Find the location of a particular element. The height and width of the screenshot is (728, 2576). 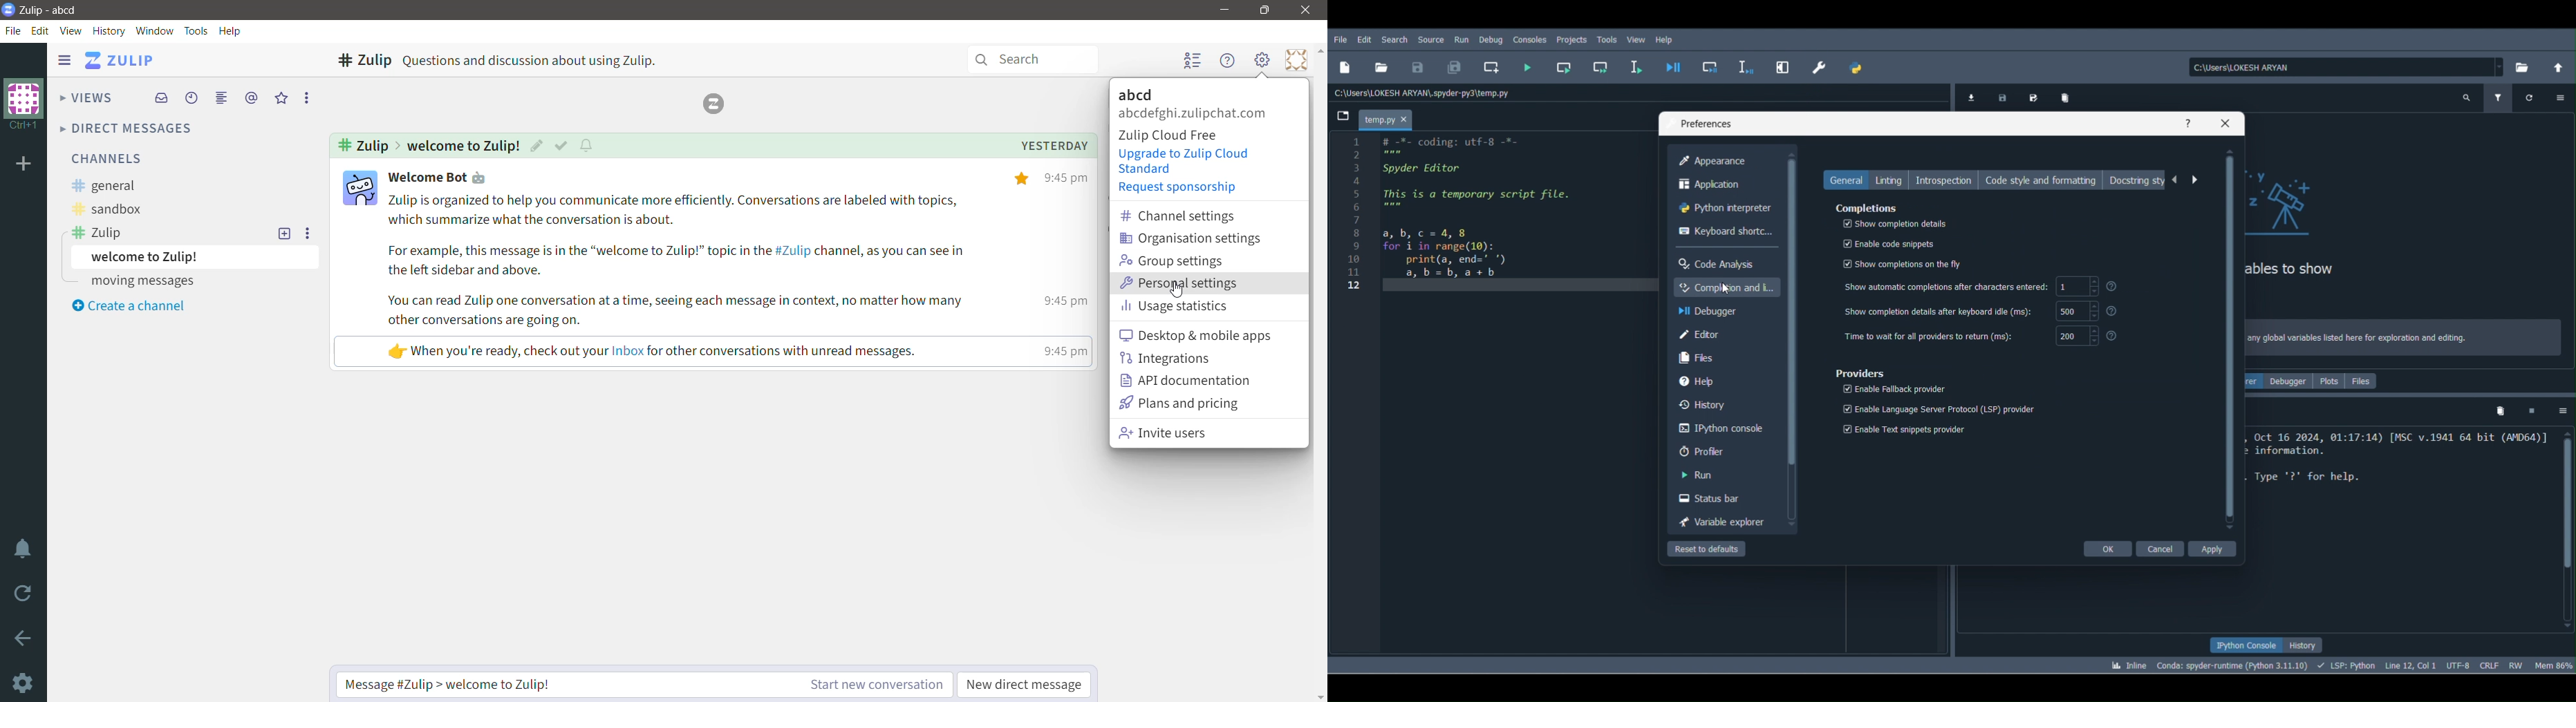

Appearance is located at coordinates (1724, 161).